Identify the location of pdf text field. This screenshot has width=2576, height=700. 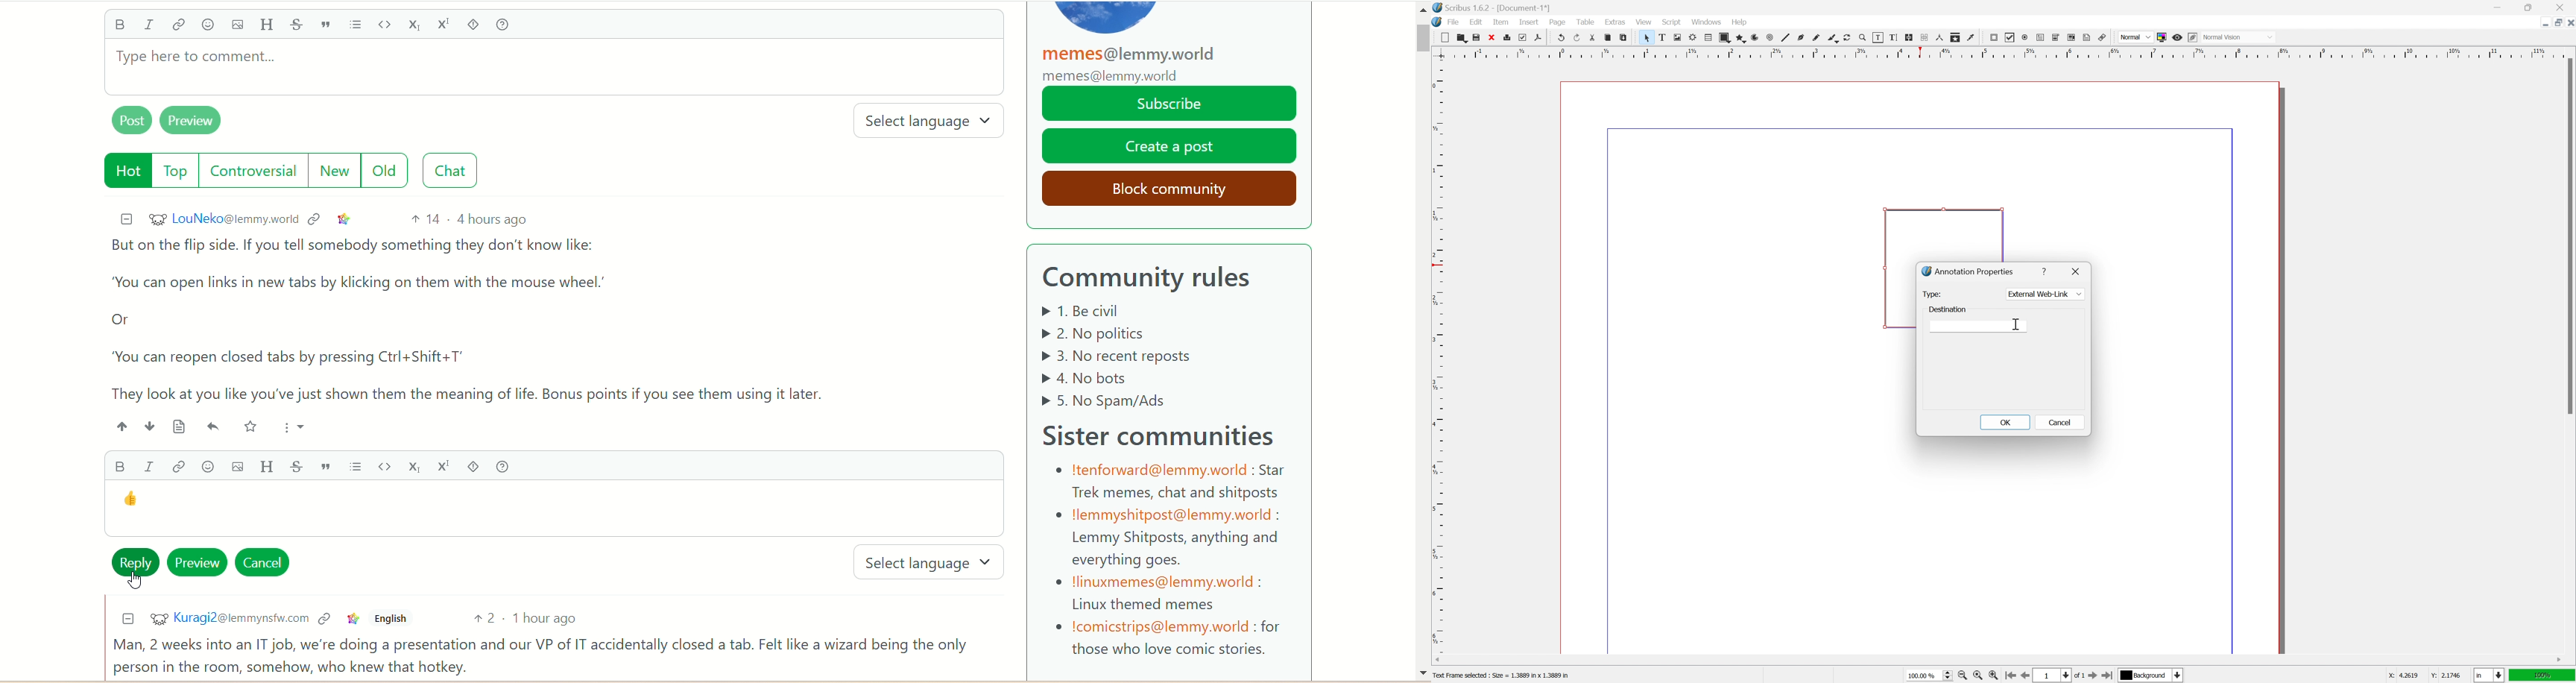
(2040, 37).